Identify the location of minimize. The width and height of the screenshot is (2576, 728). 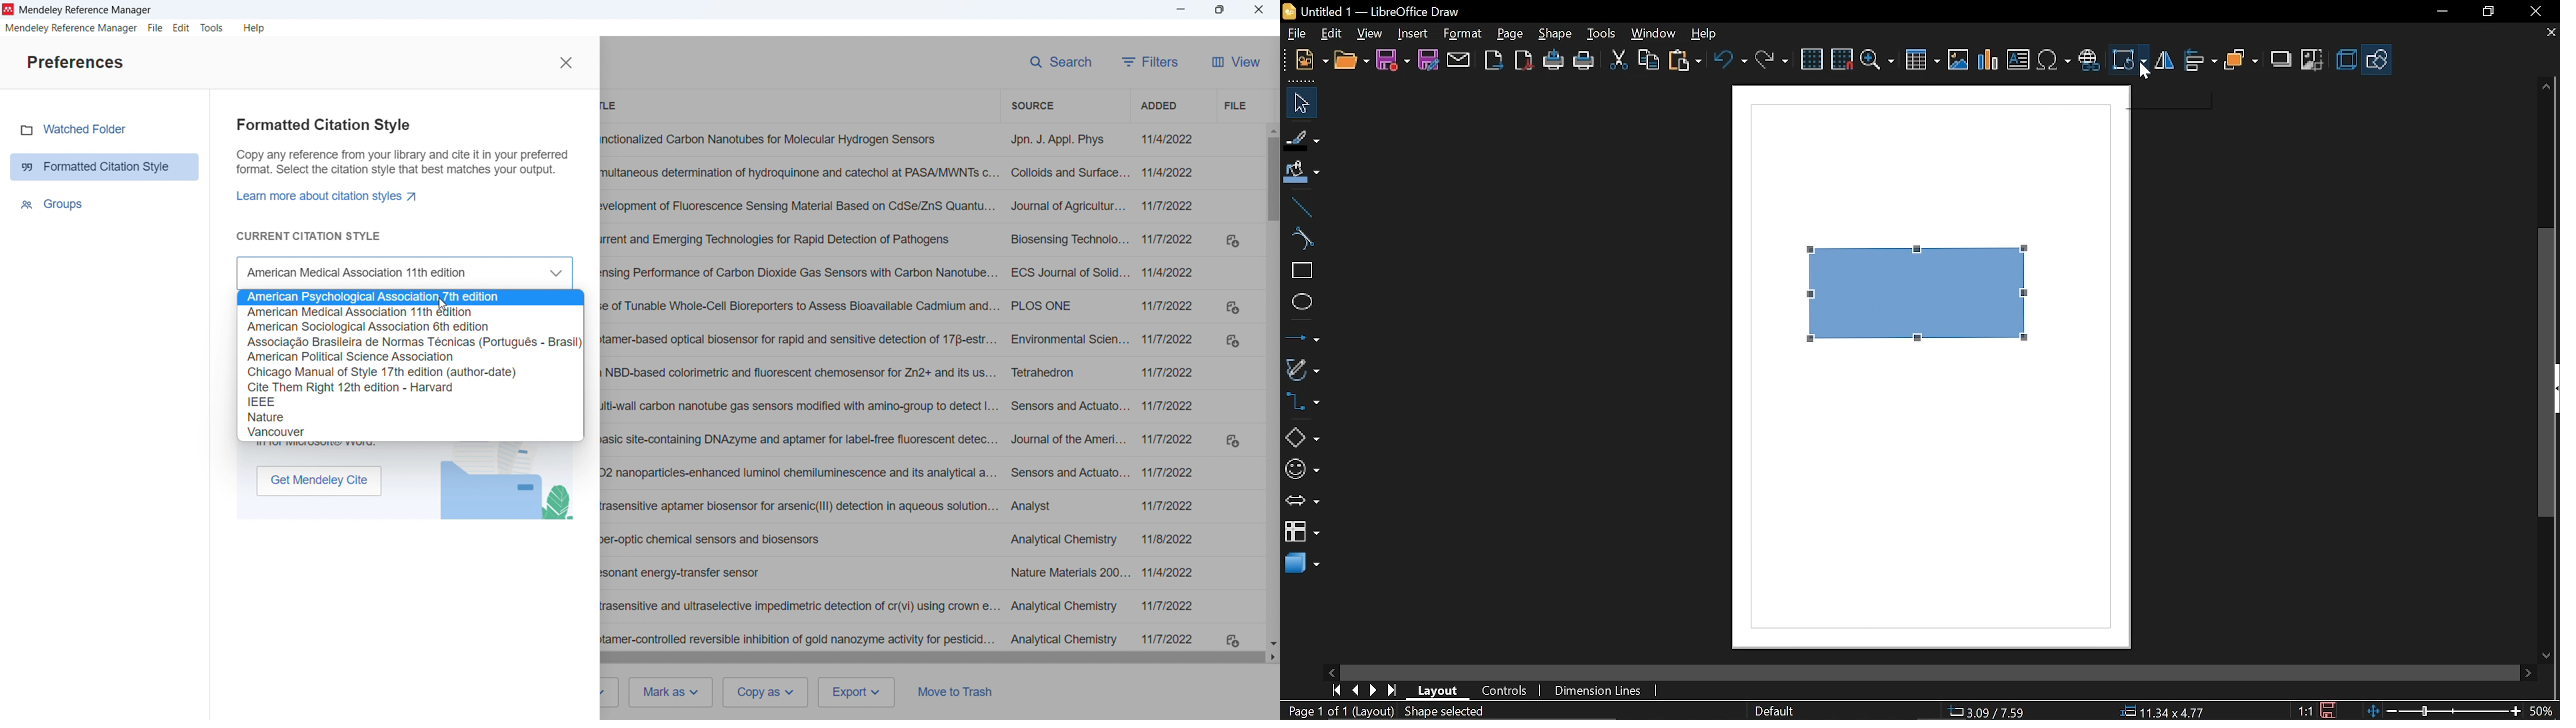
(2441, 12).